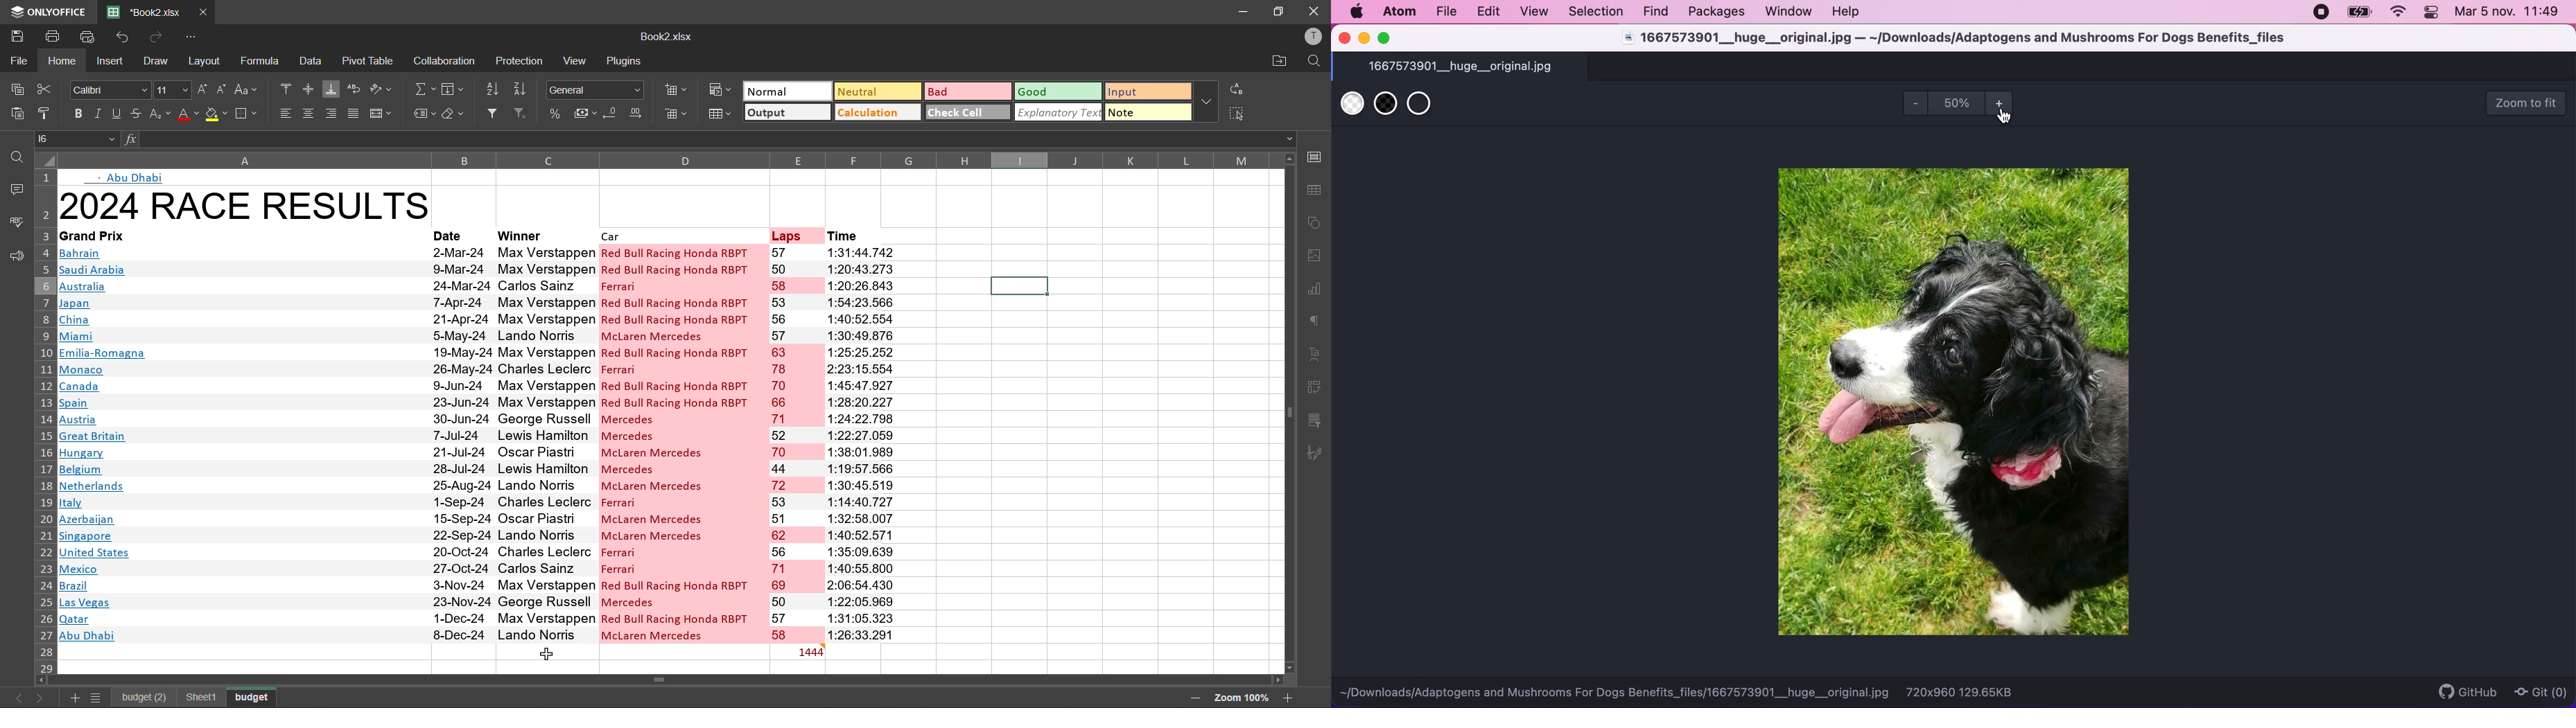 The width and height of the screenshot is (2576, 728). What do you see at coordinates (242, 443) in the screenshot?
I see `gran prix` at bounding box center [242, 443].